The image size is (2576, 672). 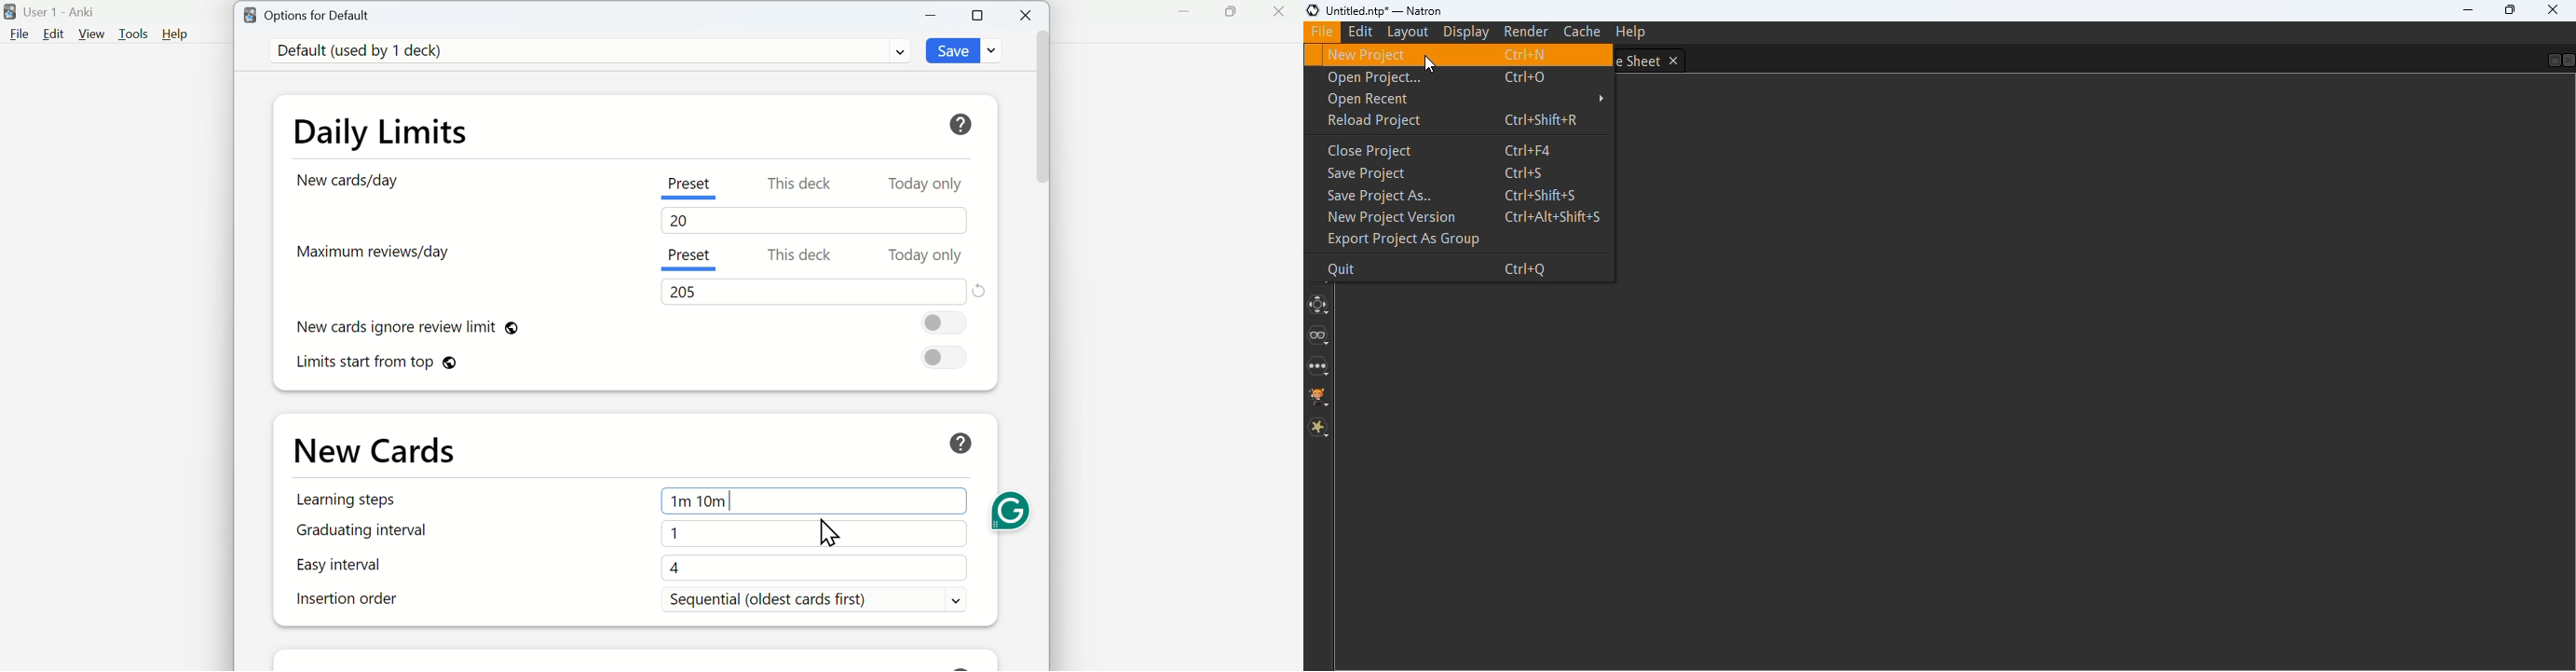 I want to click on Maximize, so click(x=981, y=16).